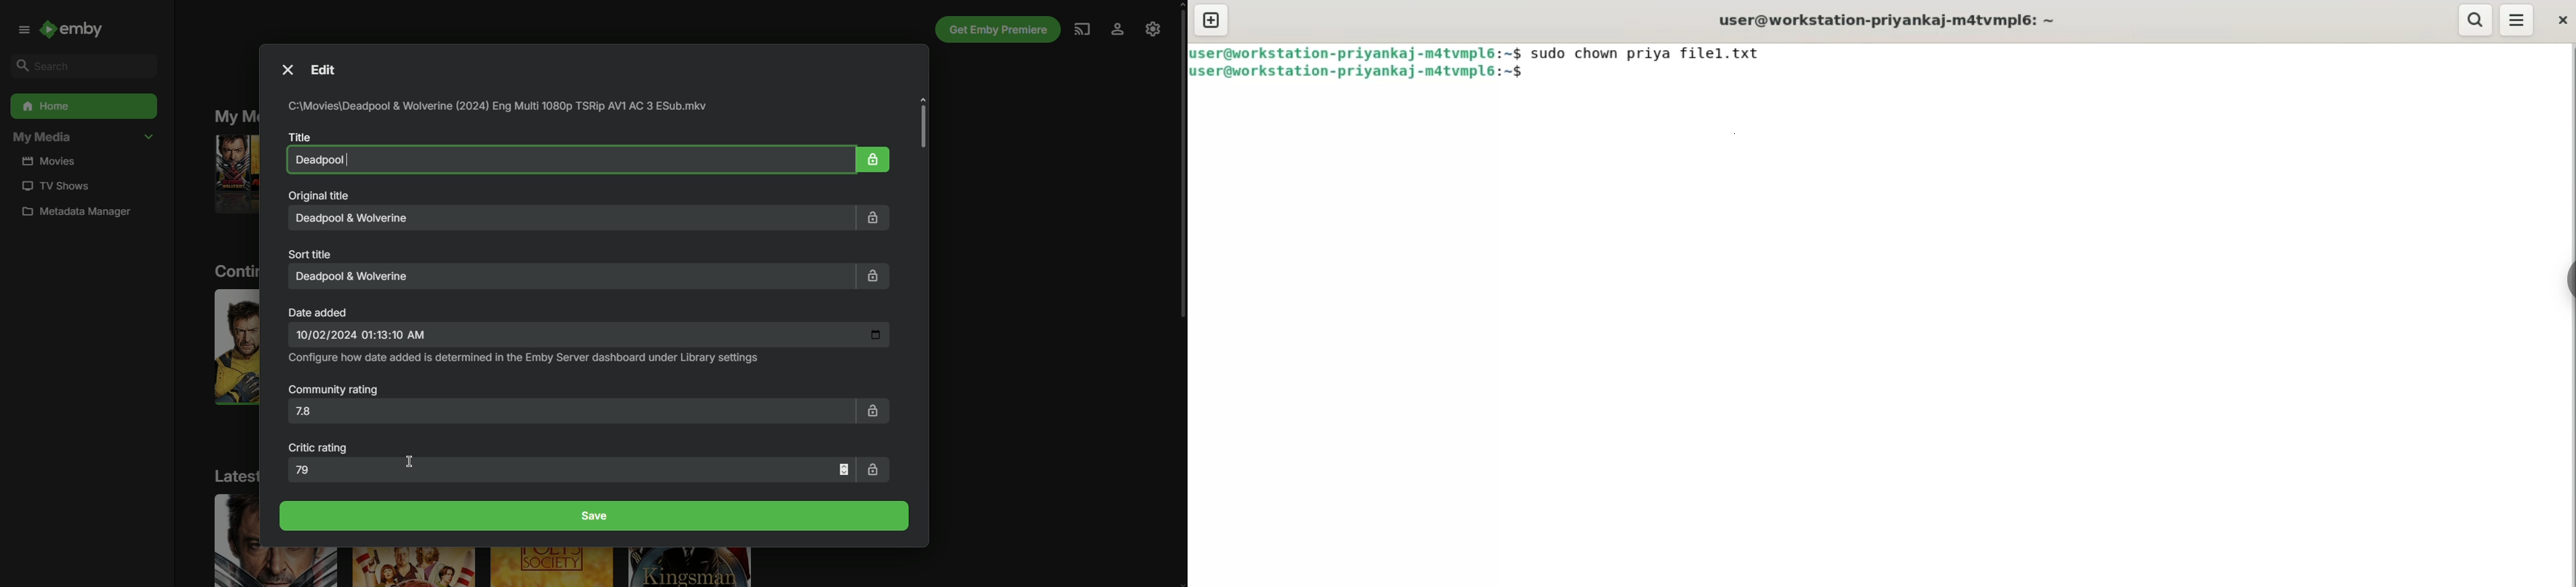 The image size is (2576, 588). I want to click on Deadpool and Wolverine, so click(566, 159).